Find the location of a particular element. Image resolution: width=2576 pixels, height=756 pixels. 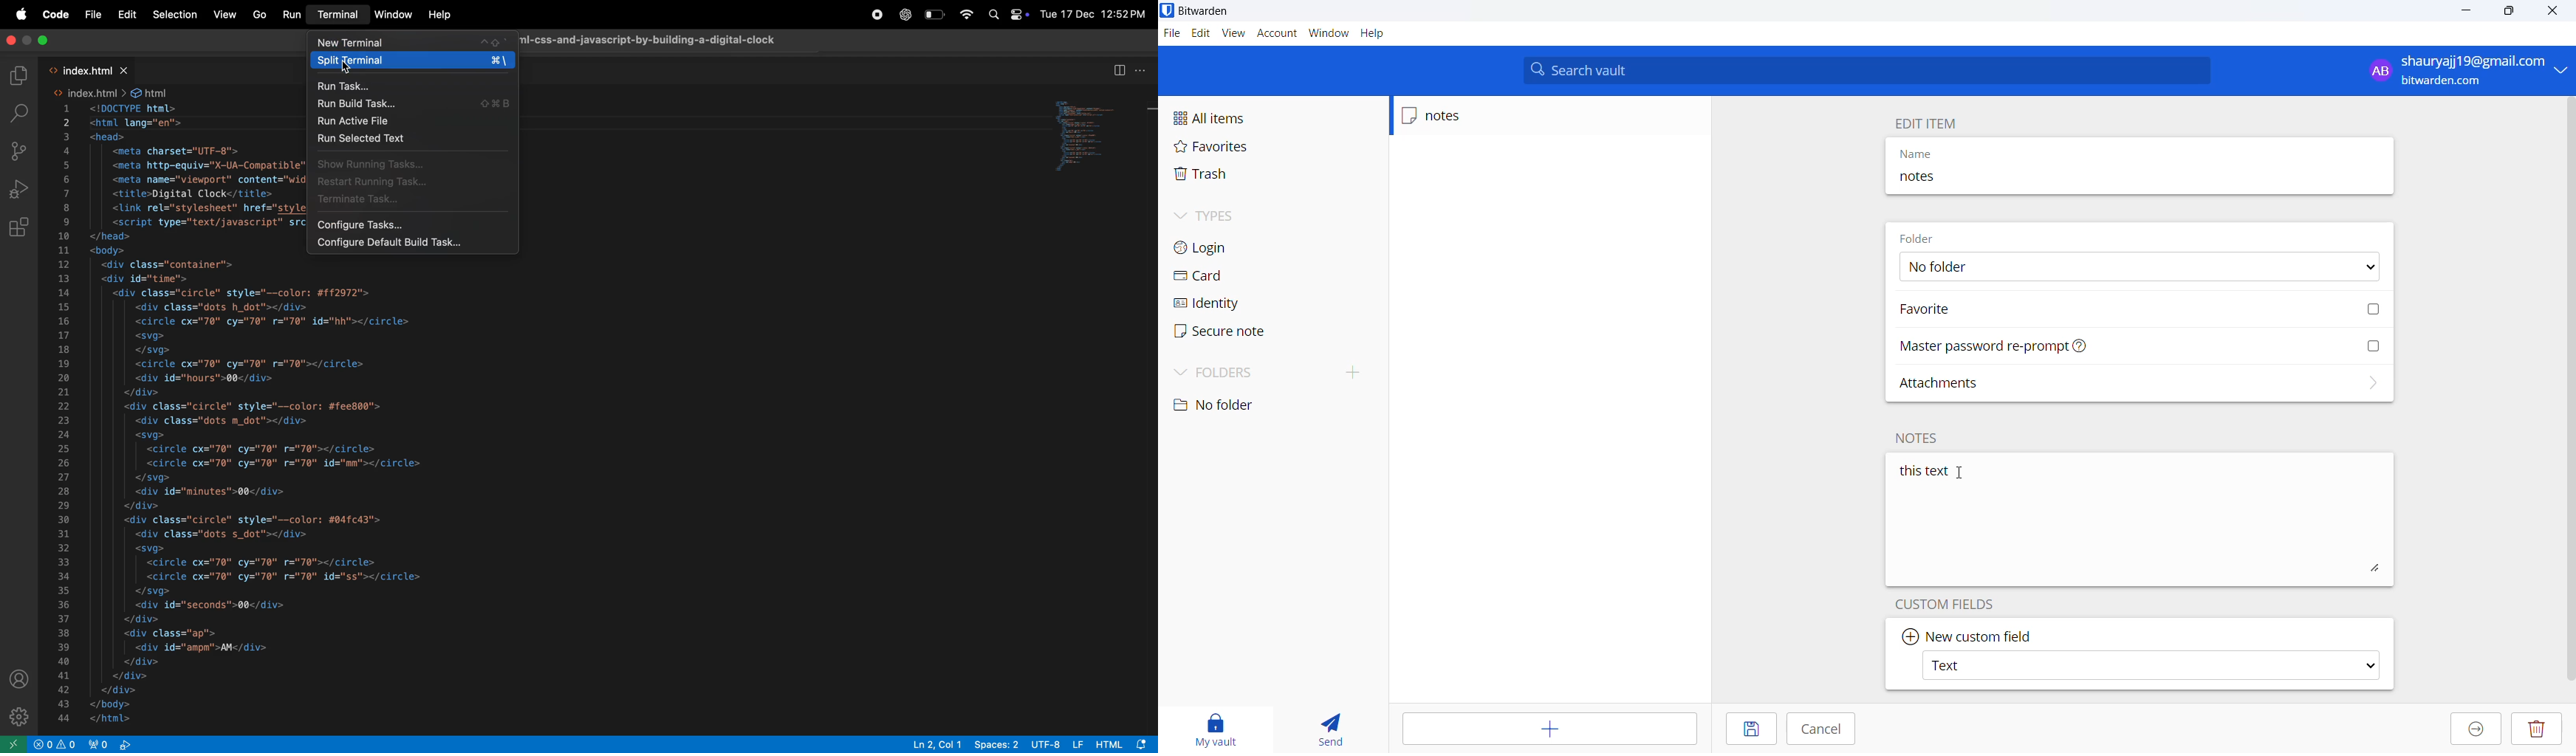

cursor is located at coordinates (1962, 472).